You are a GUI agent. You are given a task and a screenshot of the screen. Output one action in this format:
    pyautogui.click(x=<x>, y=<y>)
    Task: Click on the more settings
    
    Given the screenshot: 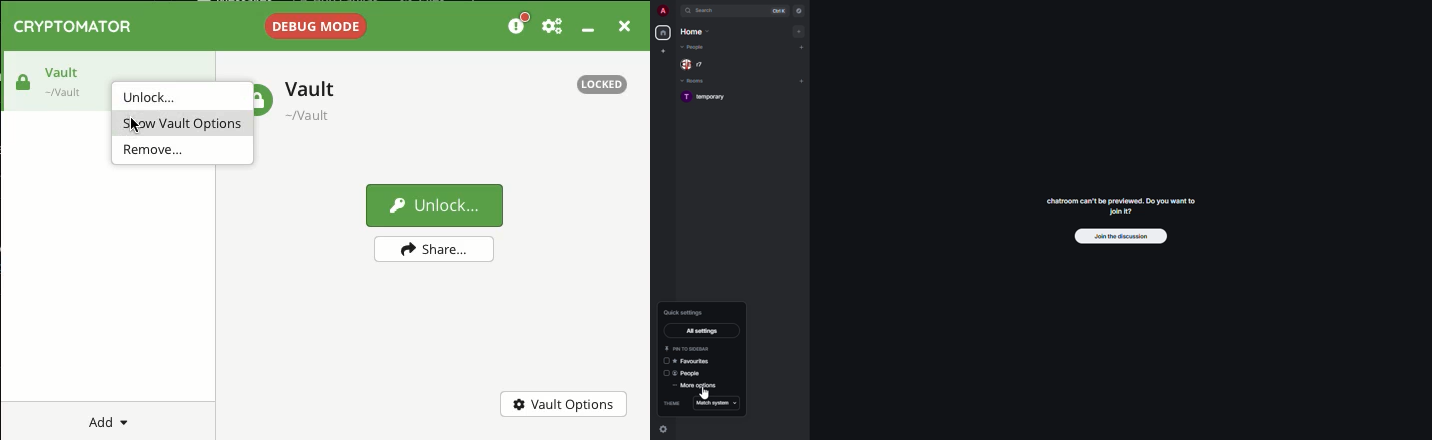 What is the action you would take?
    pyautogui.click(x=696, y=387)
    